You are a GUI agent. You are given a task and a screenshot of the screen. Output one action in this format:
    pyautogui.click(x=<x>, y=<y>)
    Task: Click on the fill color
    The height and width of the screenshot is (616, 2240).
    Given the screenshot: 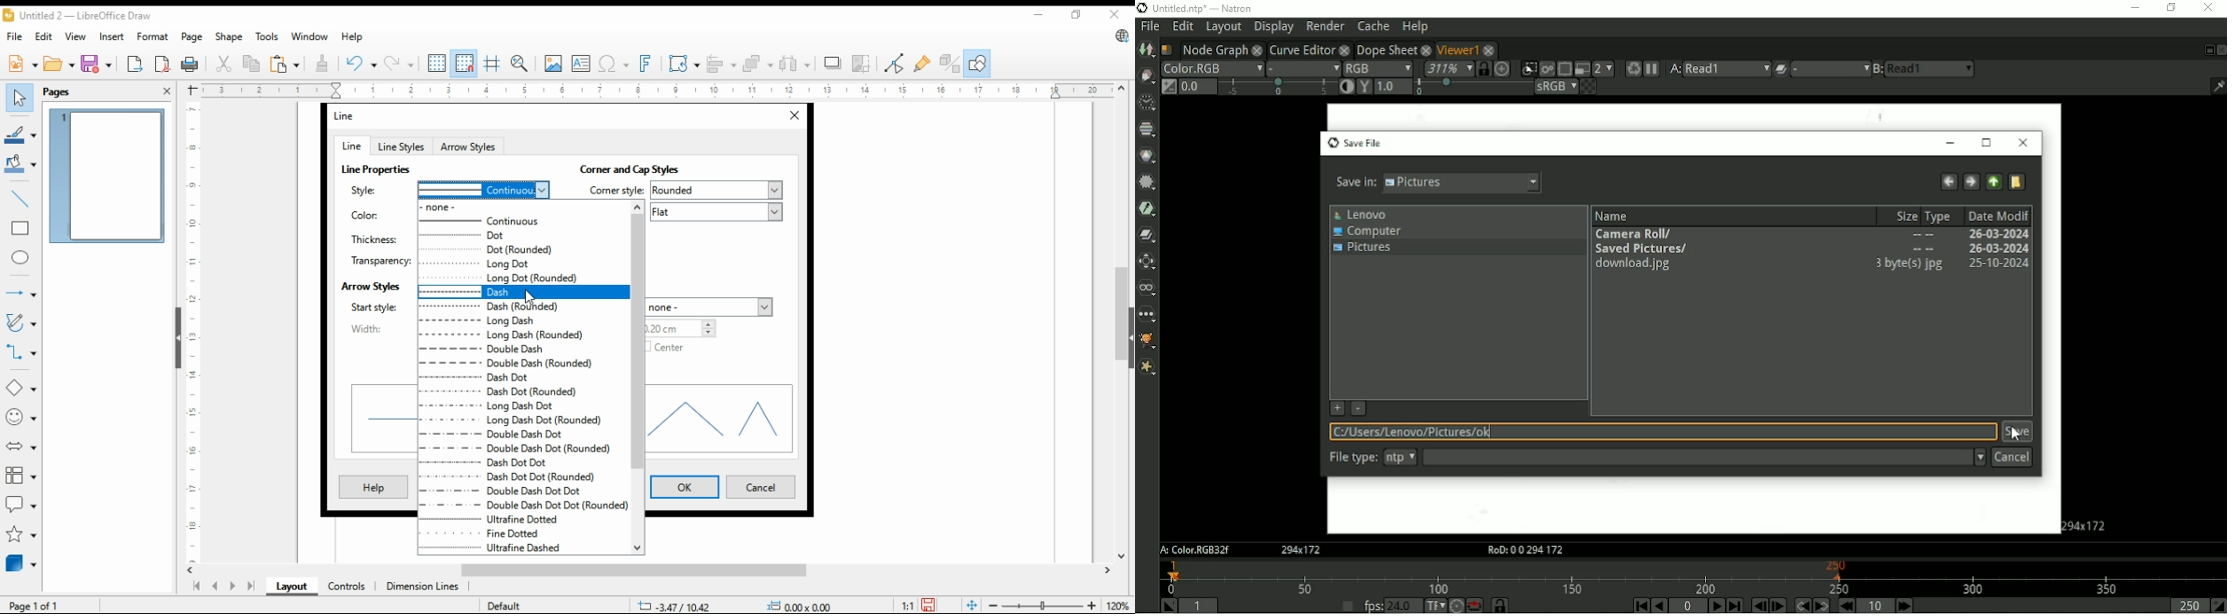 What is the action you would take?
    pyautogui.click(x=20, y=162)
    